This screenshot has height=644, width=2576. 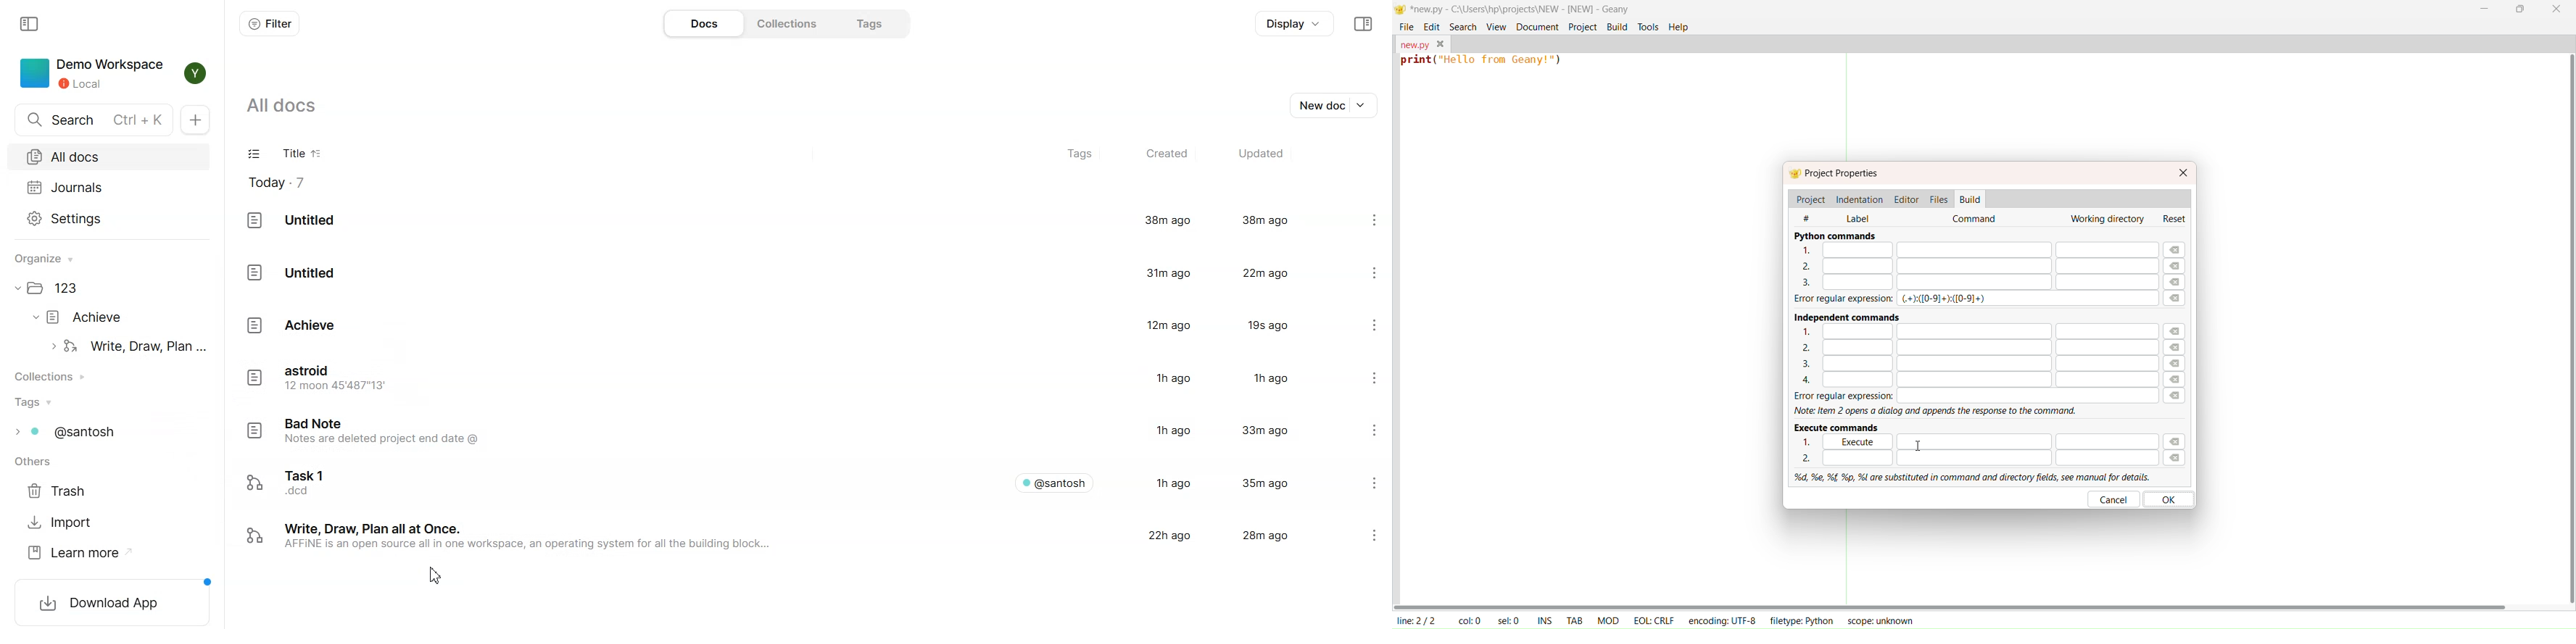 I want to click on Tags, so click(x=36, y=402).